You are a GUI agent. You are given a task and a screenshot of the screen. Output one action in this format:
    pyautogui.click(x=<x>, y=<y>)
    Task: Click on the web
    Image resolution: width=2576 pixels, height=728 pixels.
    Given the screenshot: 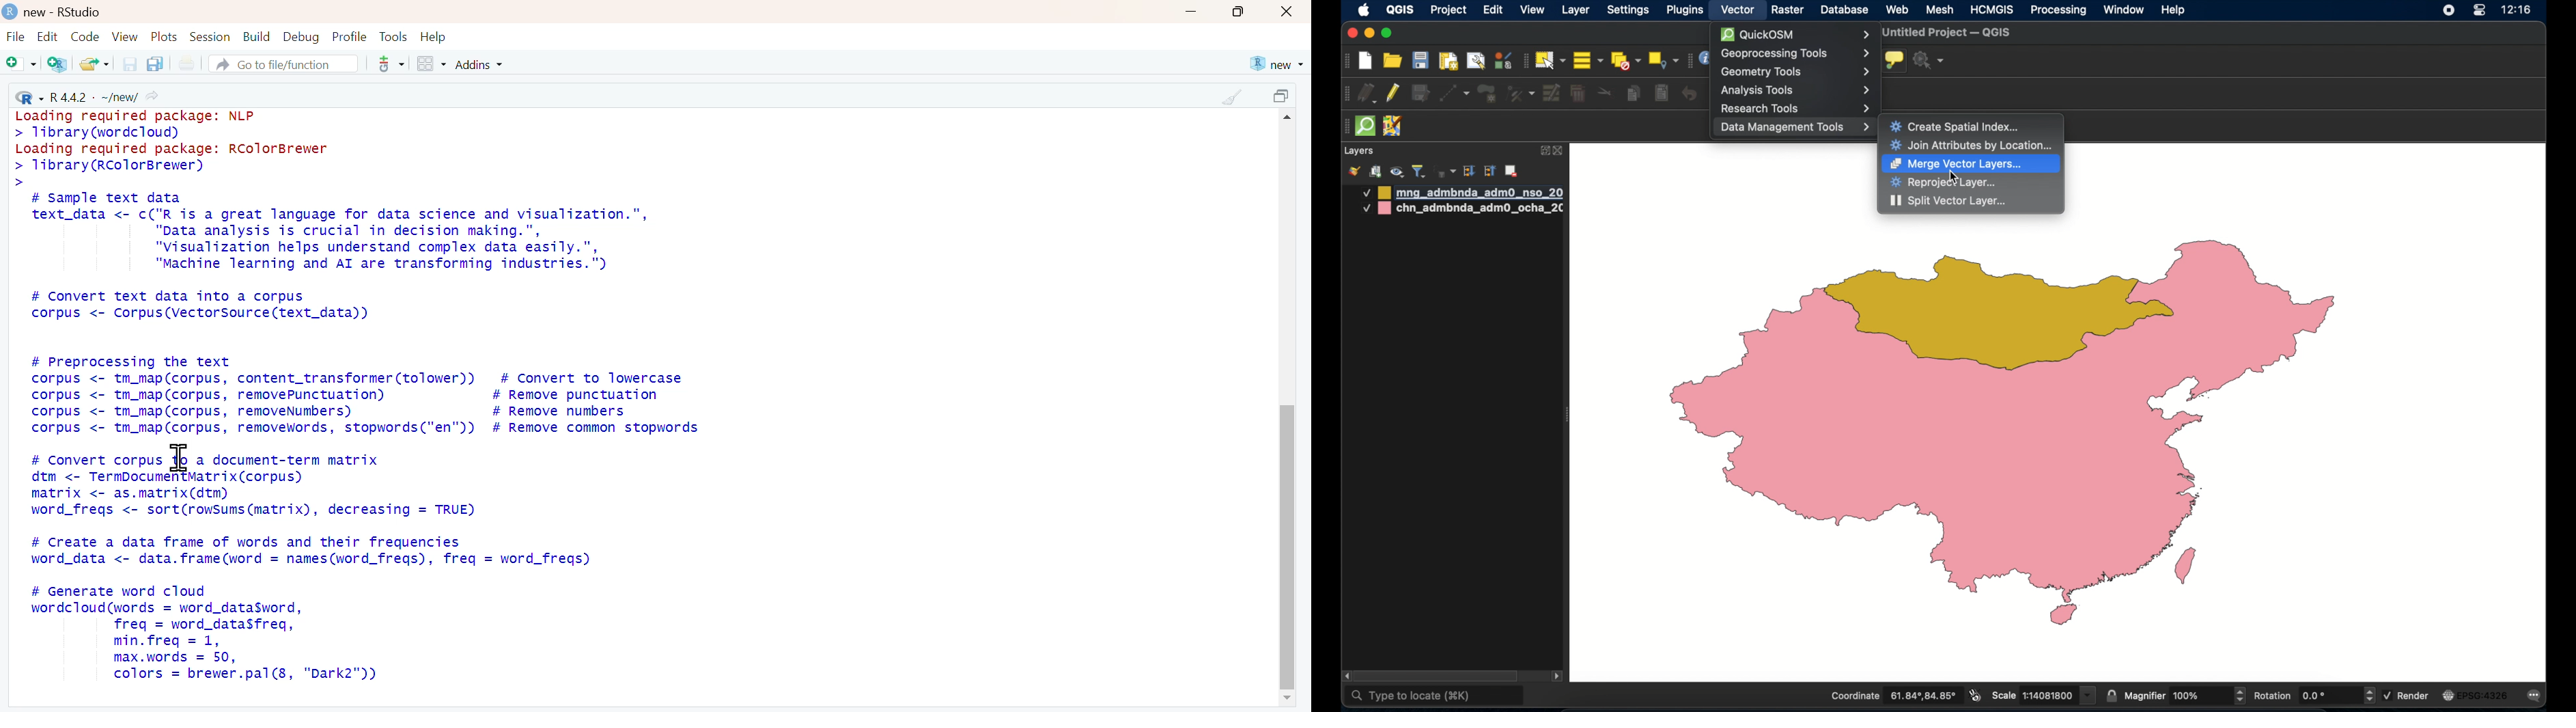 What is the action you would take?
    pyautogui.click(x=1898, y=9)
    